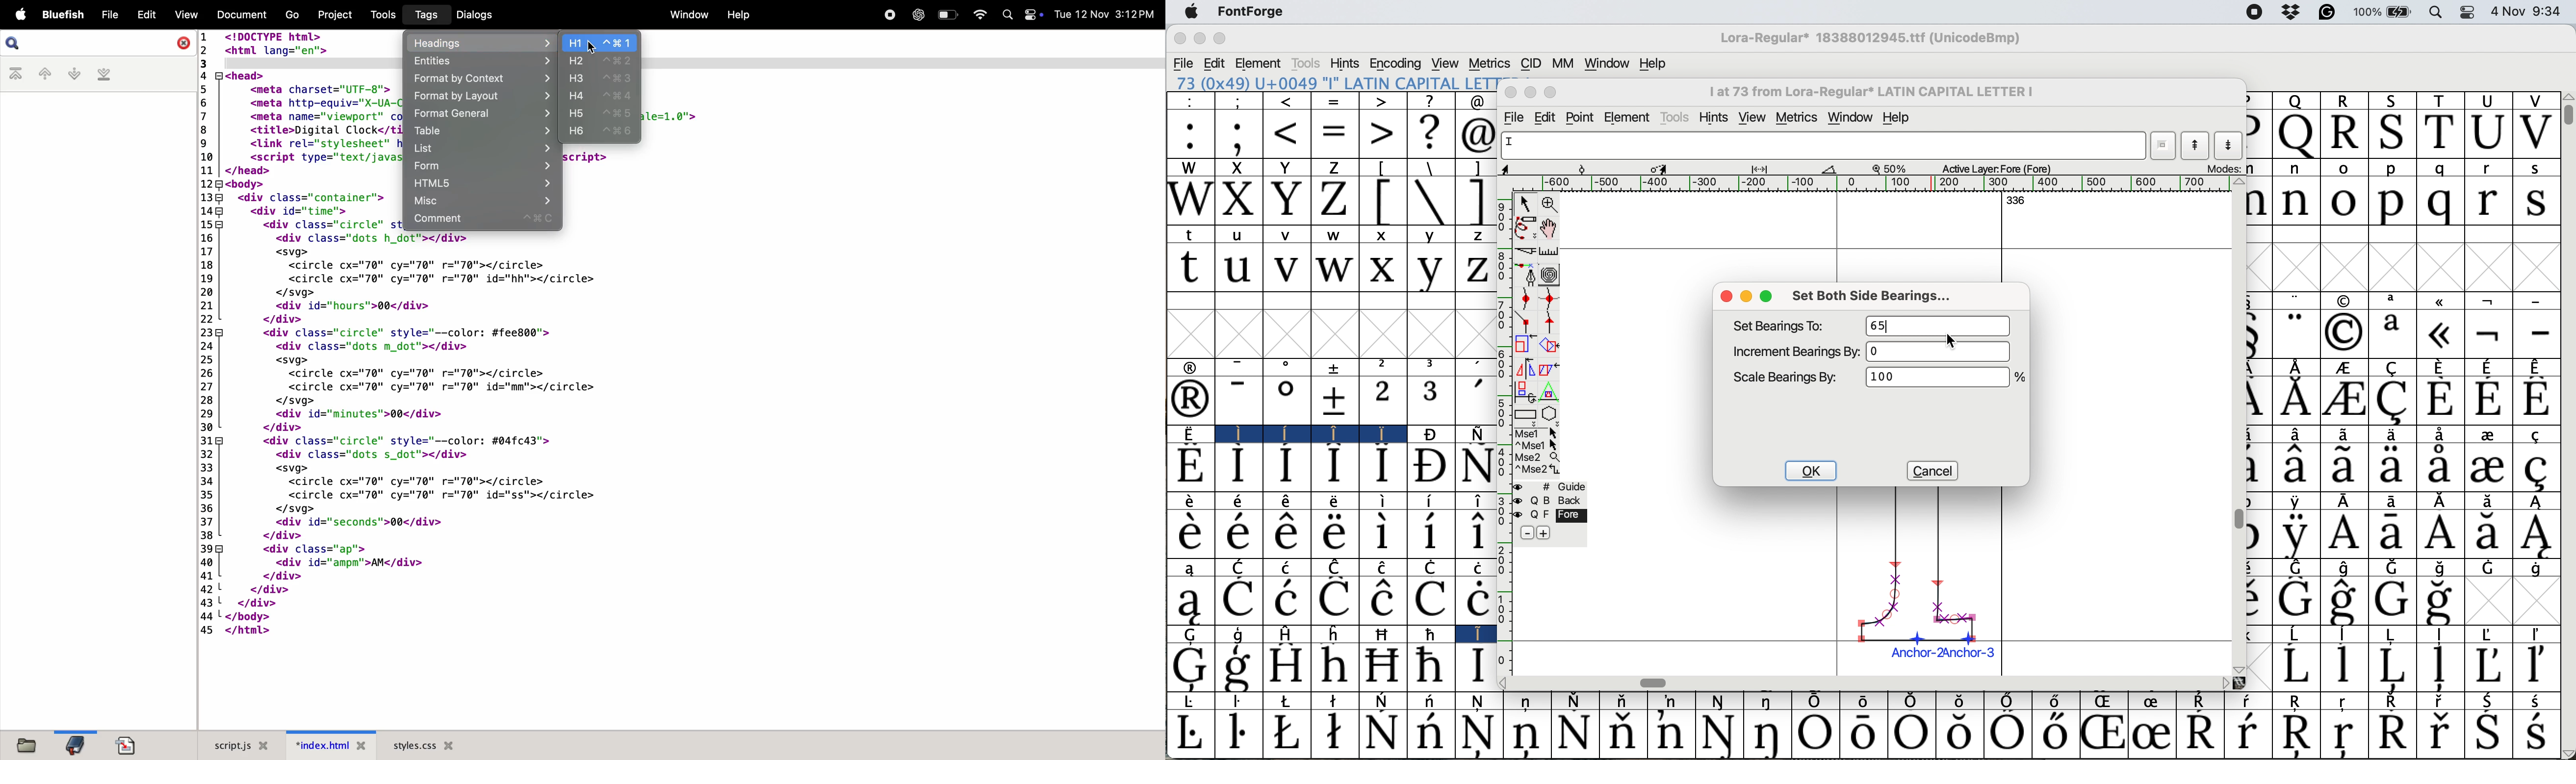 The width and height of the screenshot is (2576, 784). I want to click on set bearings to, so click(1783, 326).